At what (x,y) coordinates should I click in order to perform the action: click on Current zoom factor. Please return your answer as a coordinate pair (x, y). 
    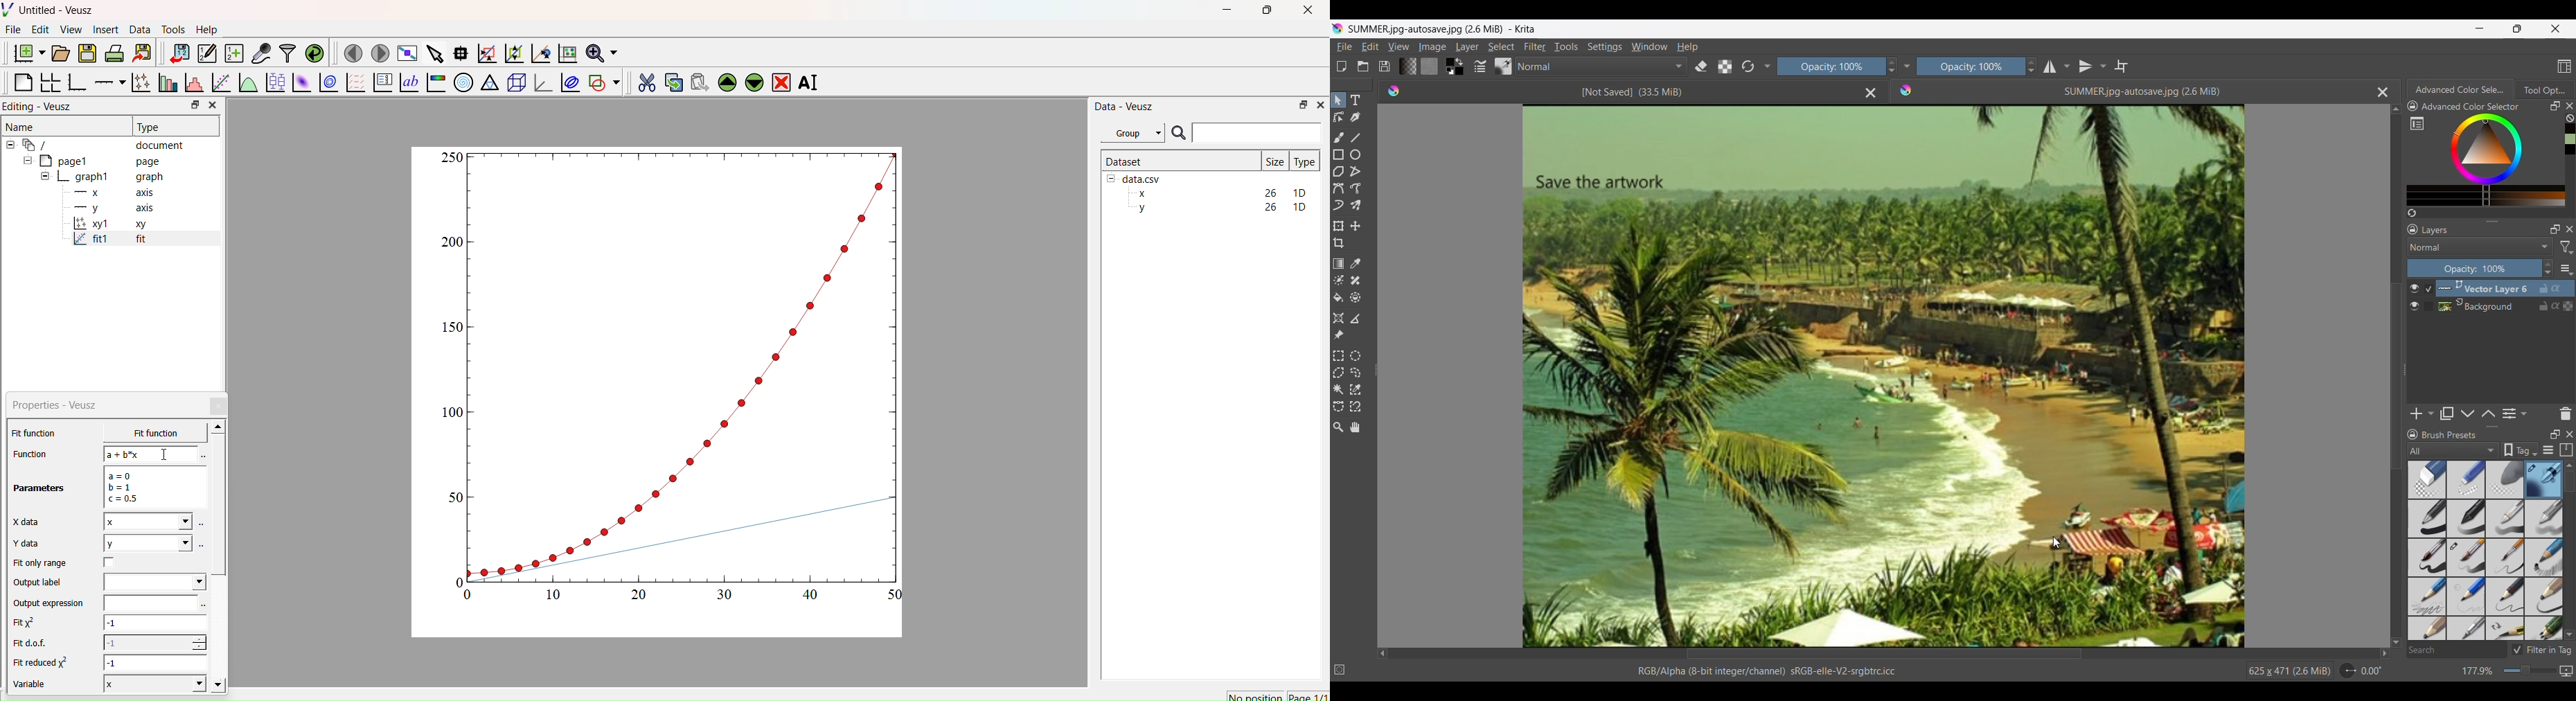
    Looking at the image, I should click on (2478, 671).